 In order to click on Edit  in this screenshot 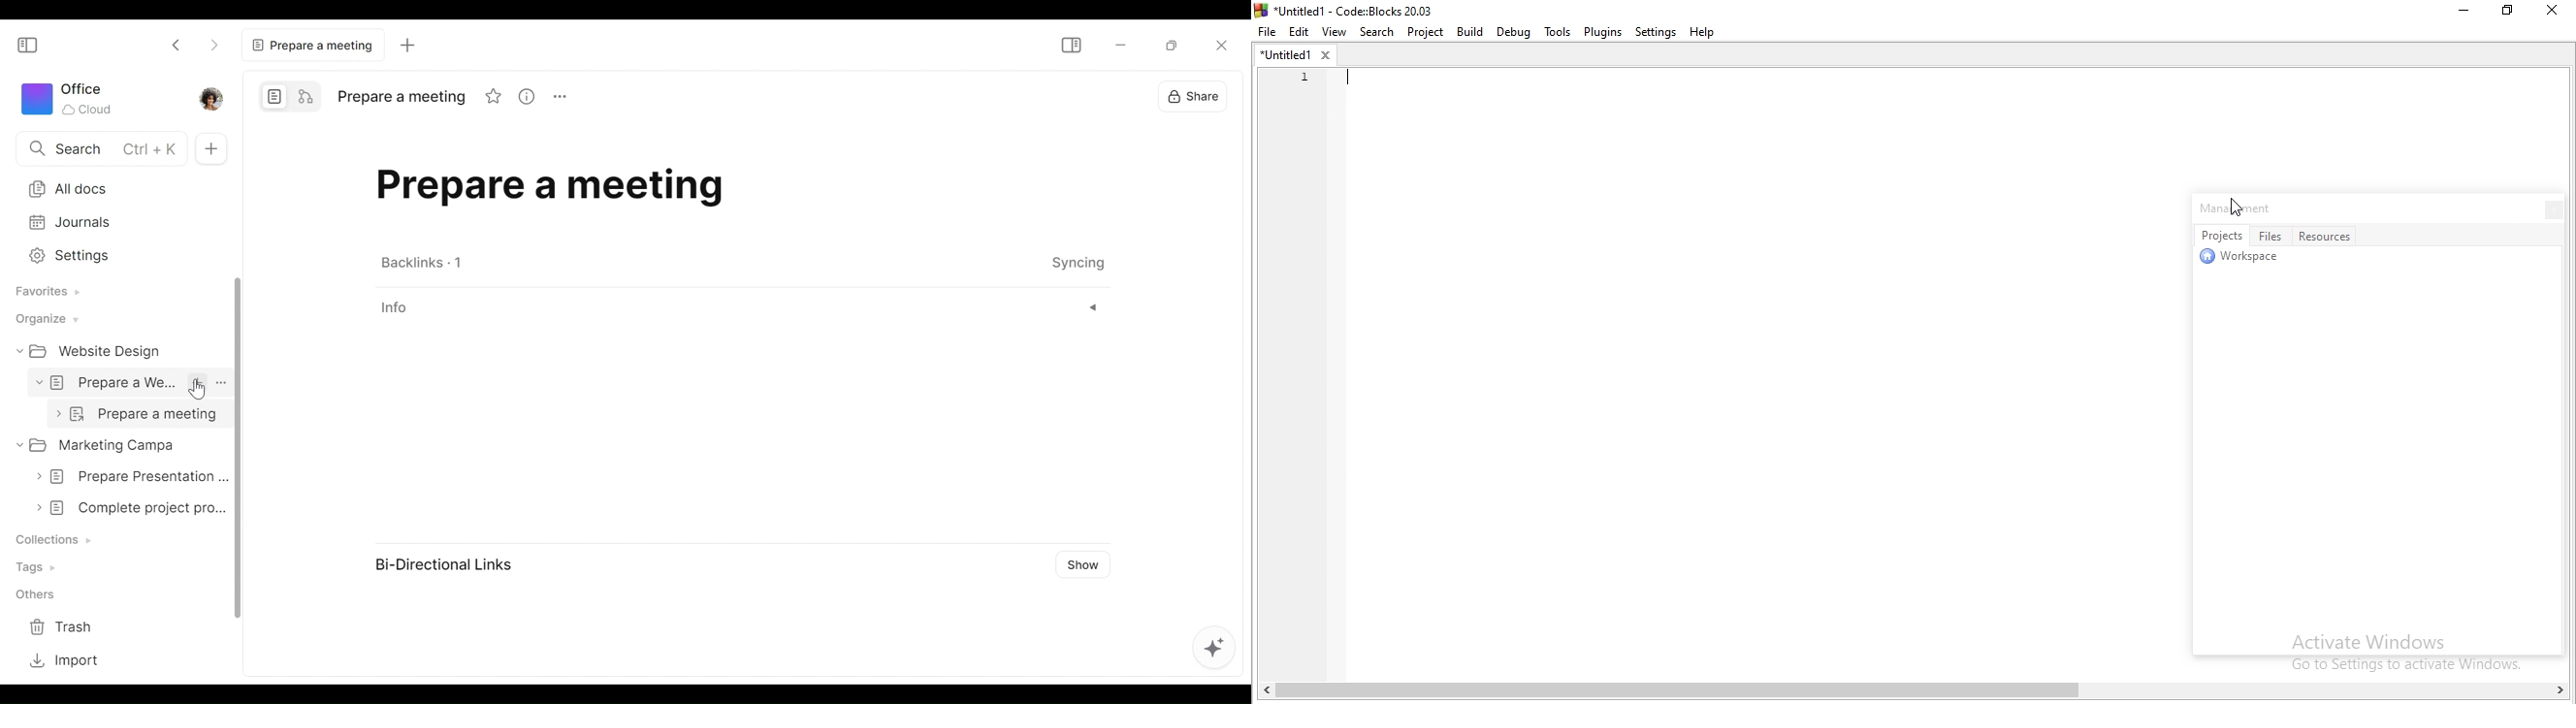, I will do `click(1301, 30)`.